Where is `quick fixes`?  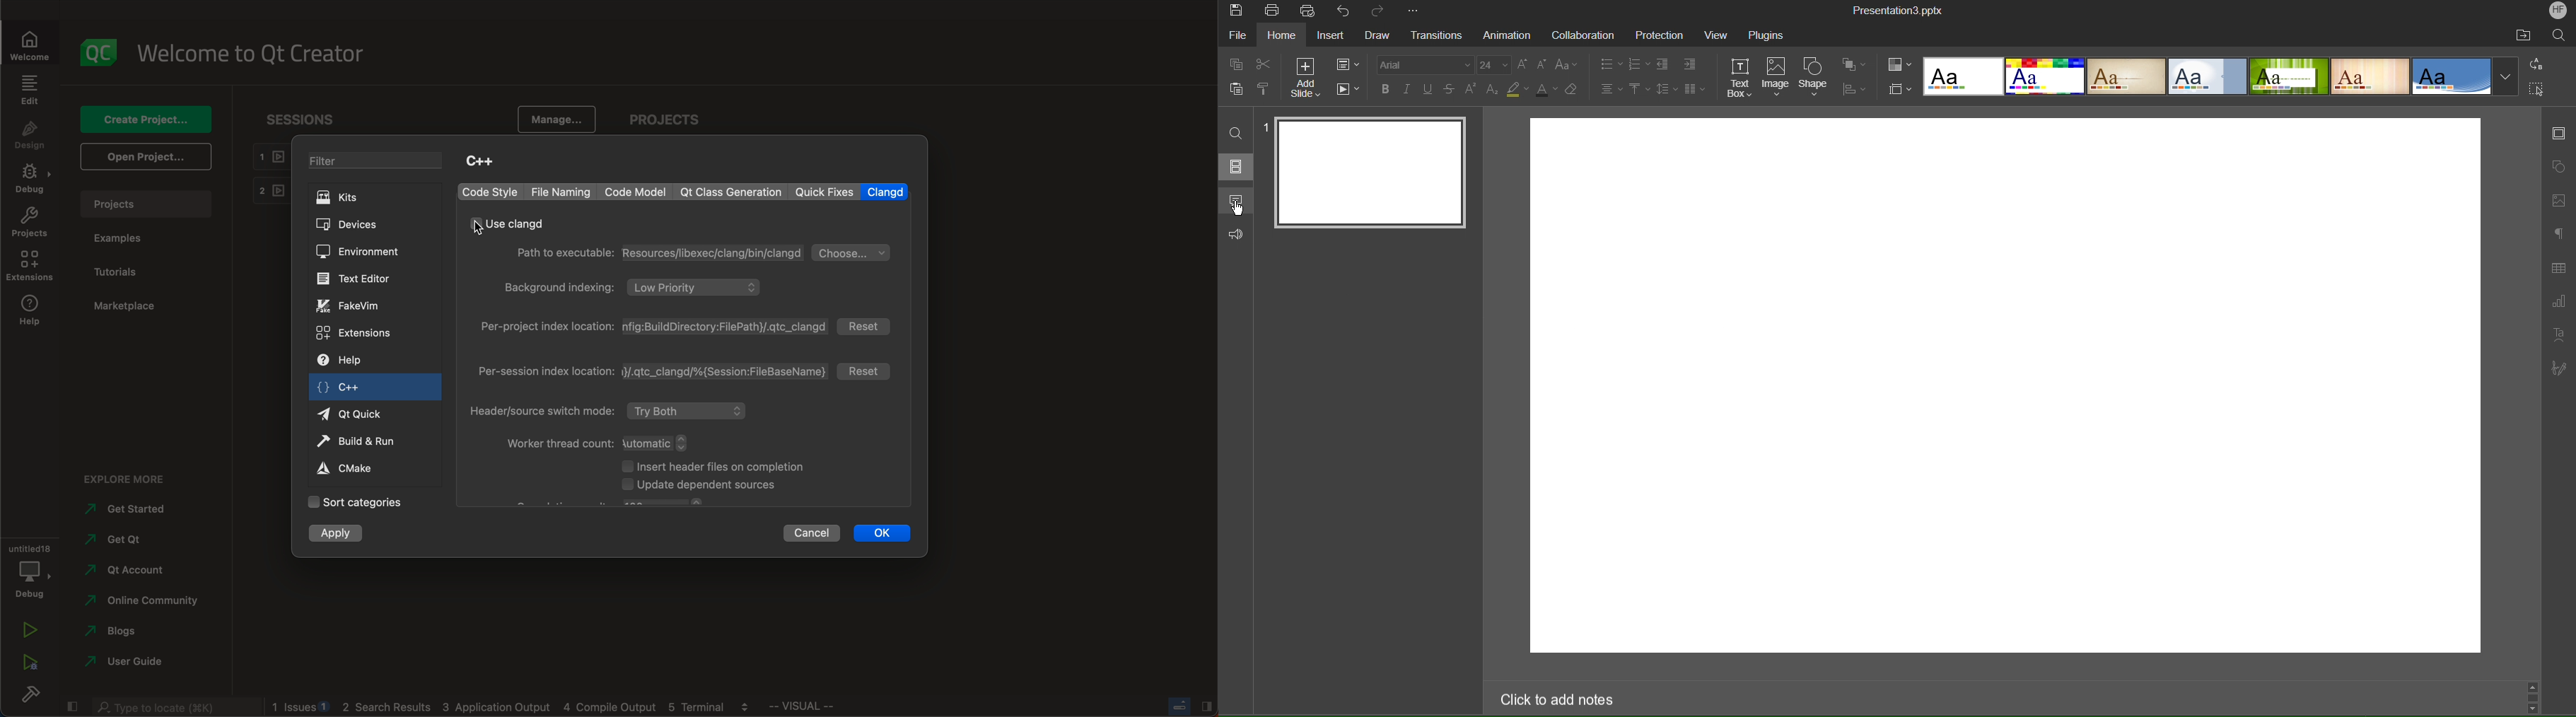
quick fixes is located at coordinates (825, 192).